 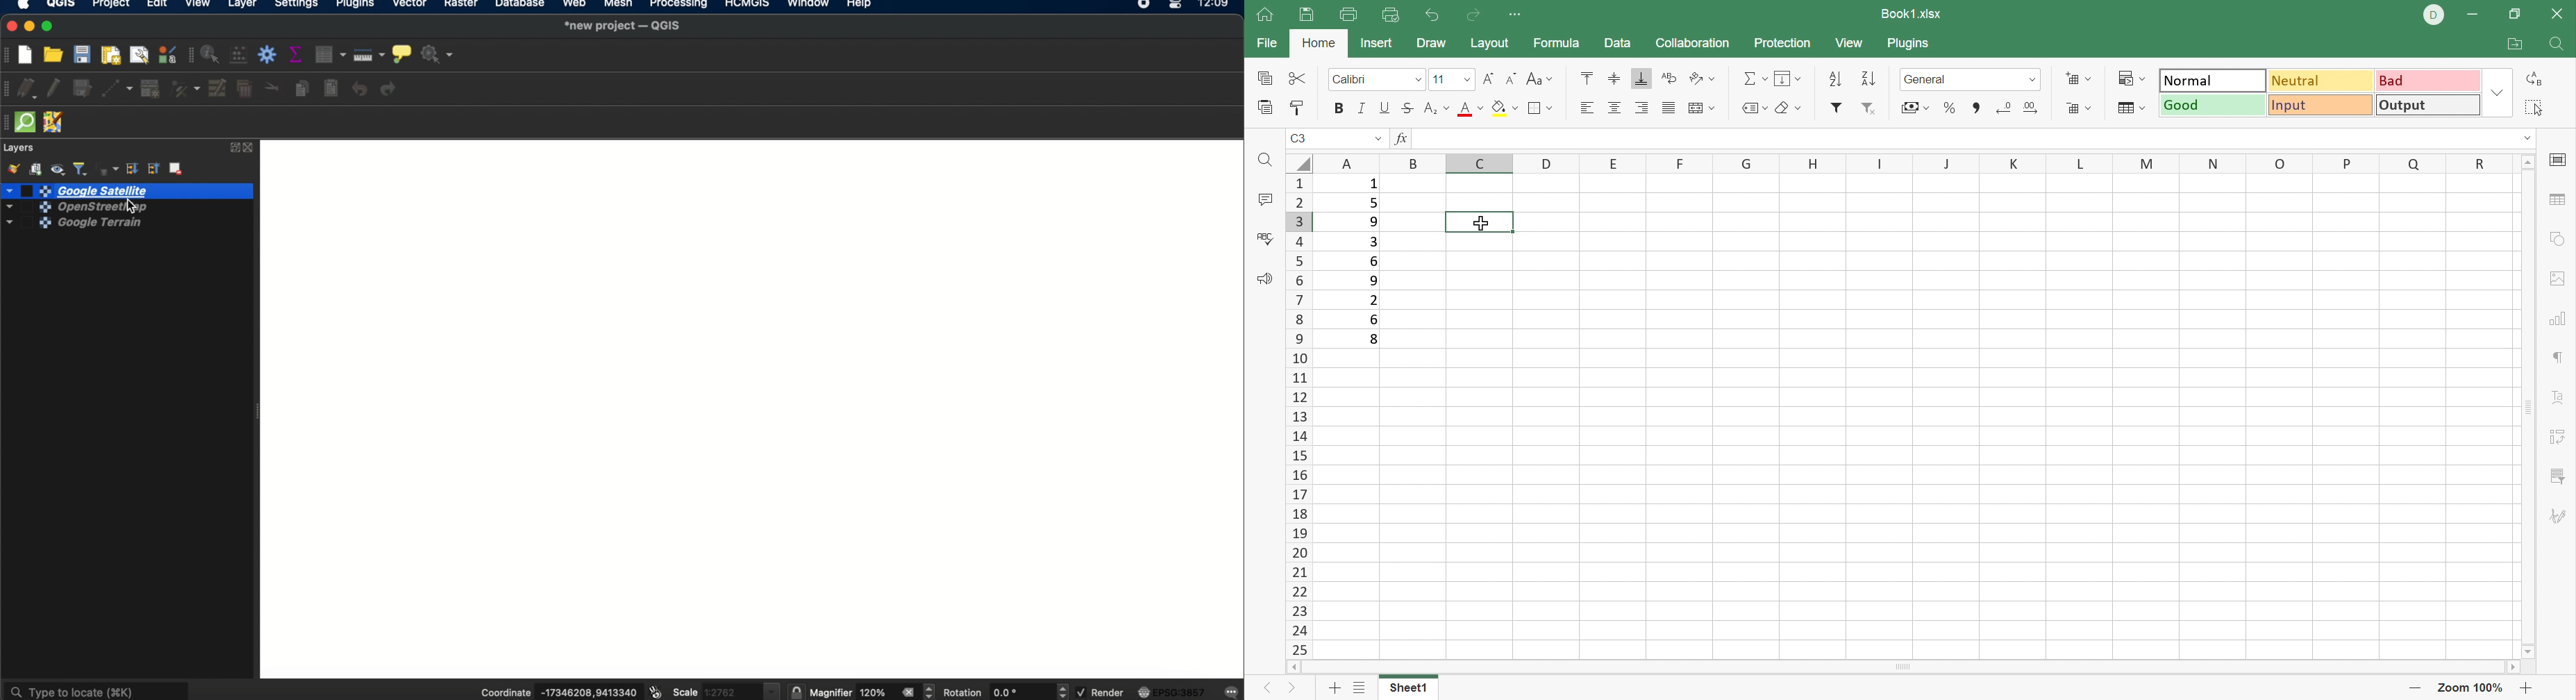 What do you see at coordinates (1490, 42) in the screenshot?
I see `Layout` at bounding box center [1490, 42].